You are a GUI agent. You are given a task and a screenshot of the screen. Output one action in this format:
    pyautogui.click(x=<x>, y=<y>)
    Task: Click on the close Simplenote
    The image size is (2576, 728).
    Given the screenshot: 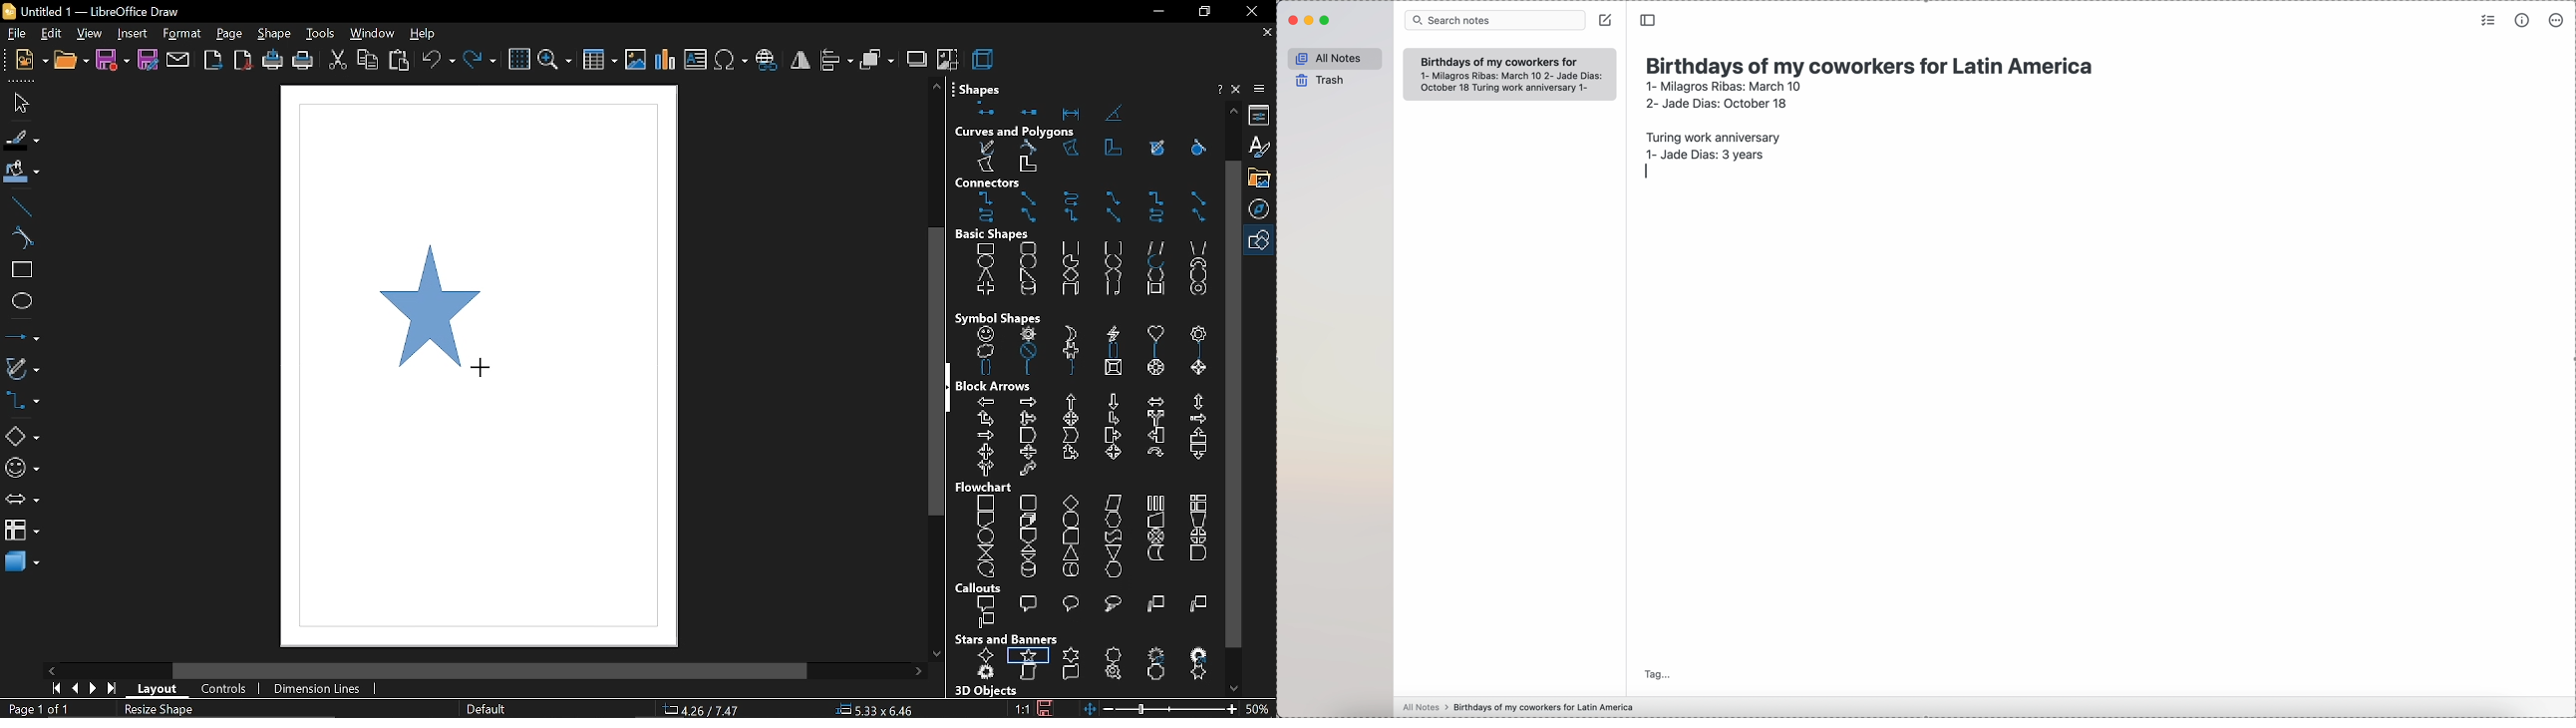 What is the action you would take?
    pyautogui.click(x=1292, y=20)
    